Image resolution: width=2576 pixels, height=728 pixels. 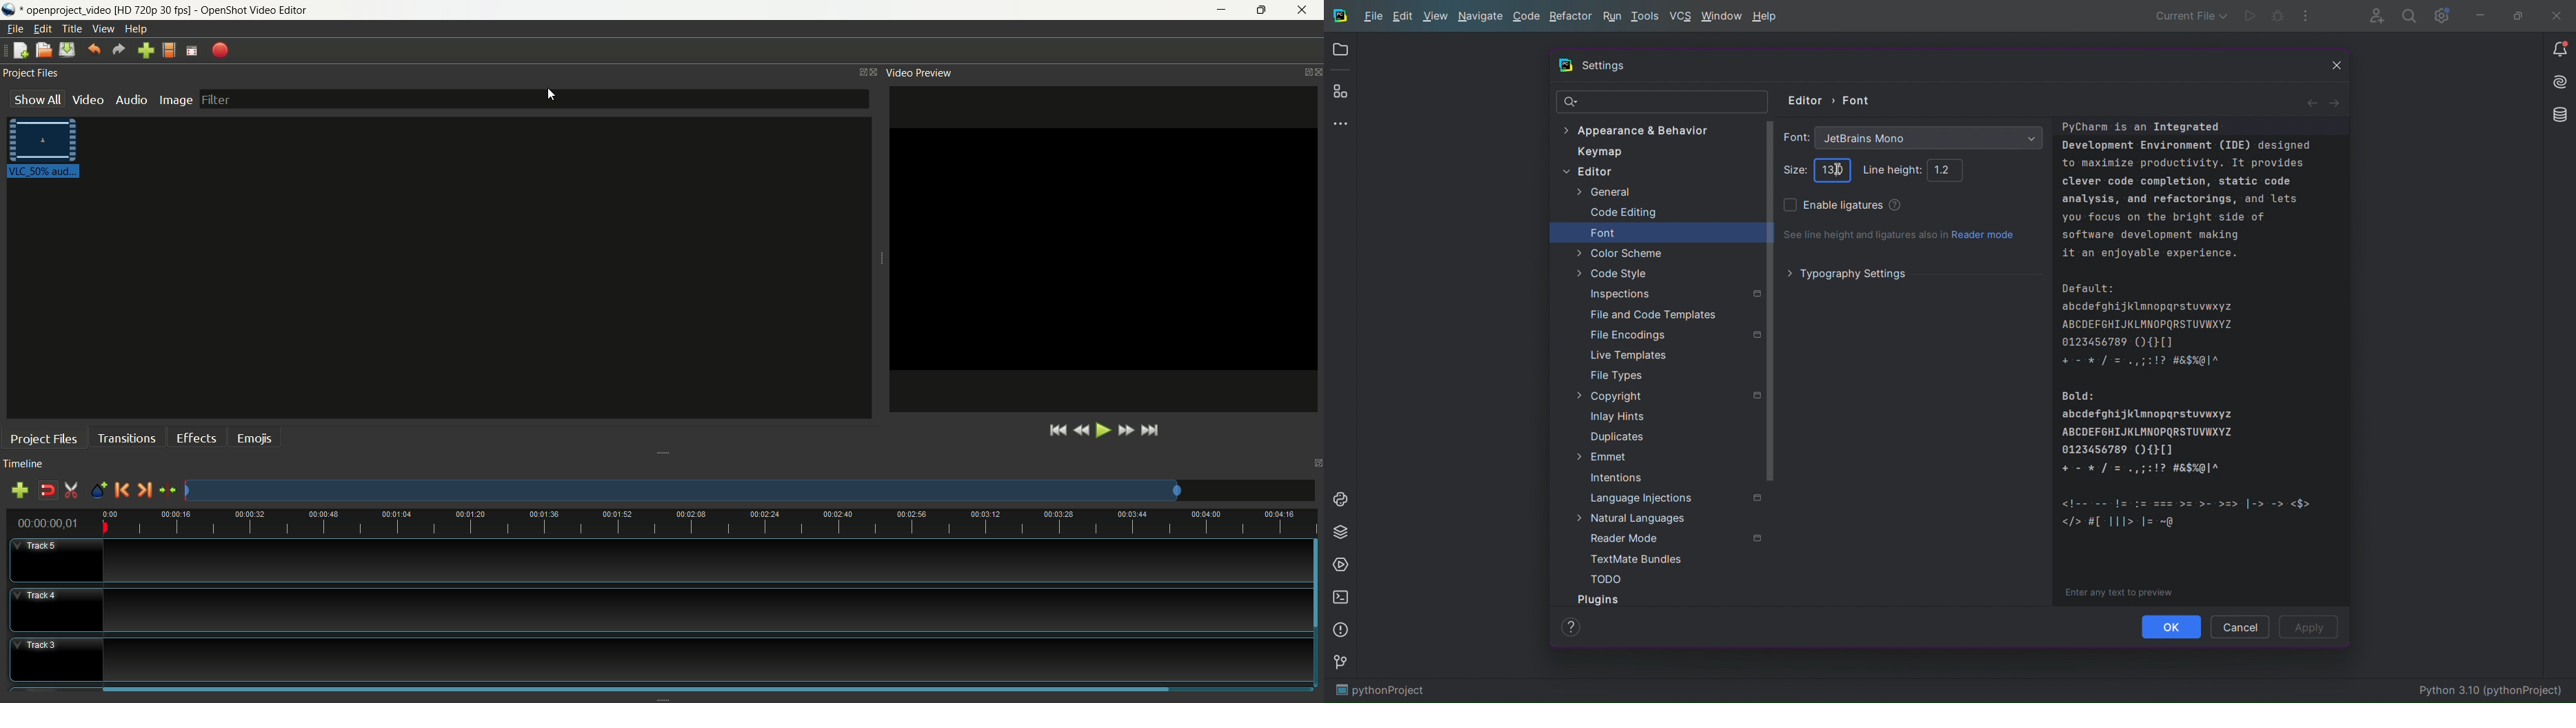 I want to click on close, so click(x=1305, y=10).